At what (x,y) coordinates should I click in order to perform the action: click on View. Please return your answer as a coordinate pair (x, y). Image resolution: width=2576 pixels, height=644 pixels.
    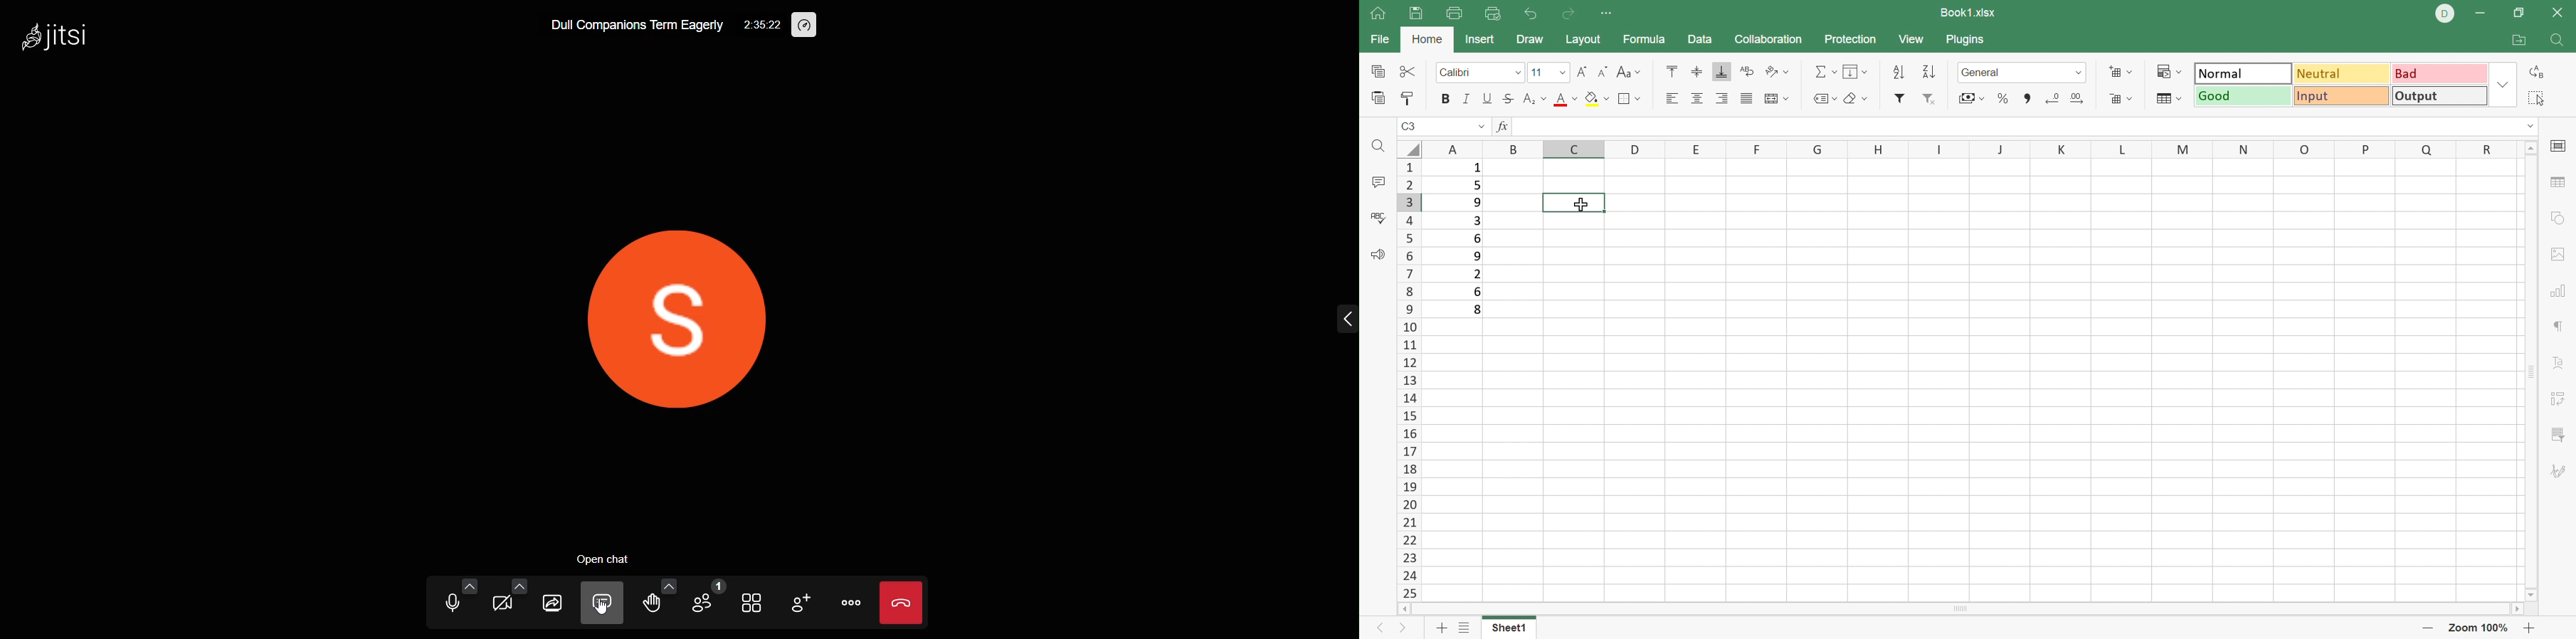
    Looking at the image, I should click on (1913, 41).